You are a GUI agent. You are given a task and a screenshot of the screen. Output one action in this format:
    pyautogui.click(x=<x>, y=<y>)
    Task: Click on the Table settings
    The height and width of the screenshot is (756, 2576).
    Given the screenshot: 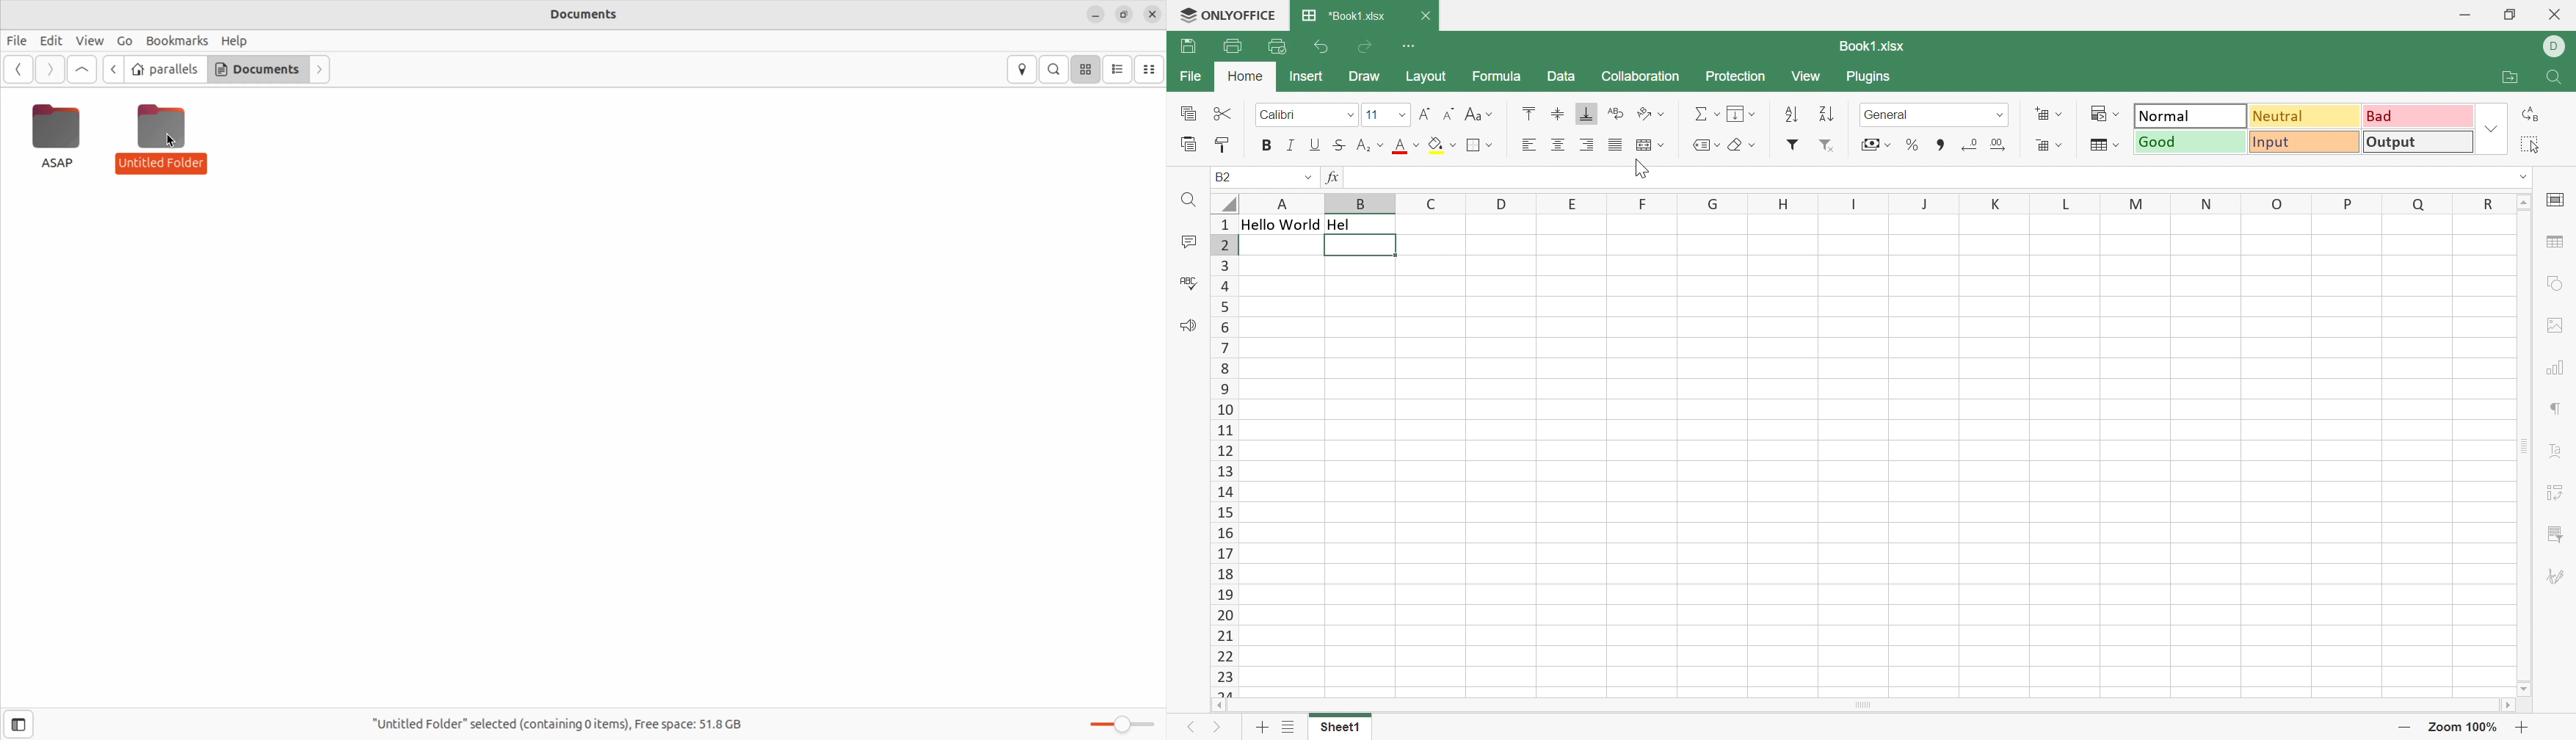 What is the action you would take?
    pyautogui.click(x=2557, y=244)
    